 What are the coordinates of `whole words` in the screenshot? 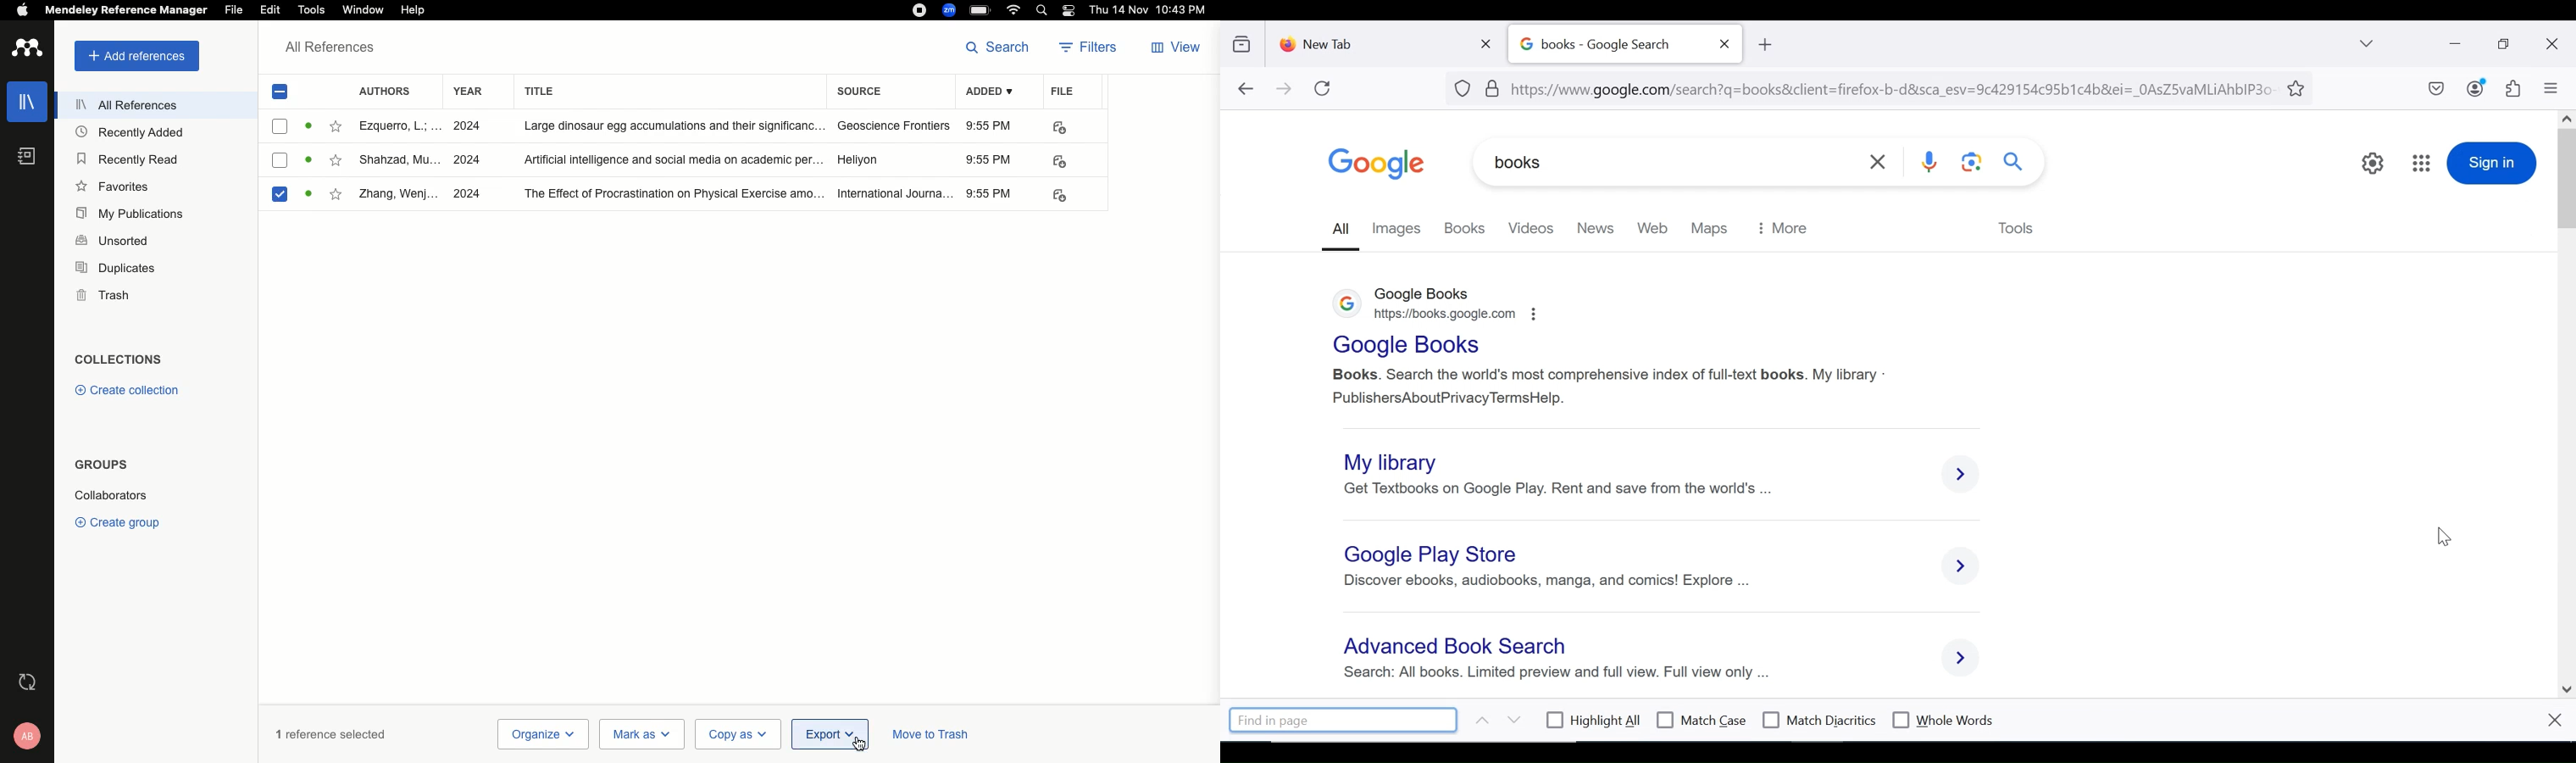 It's located at (1942, 718).